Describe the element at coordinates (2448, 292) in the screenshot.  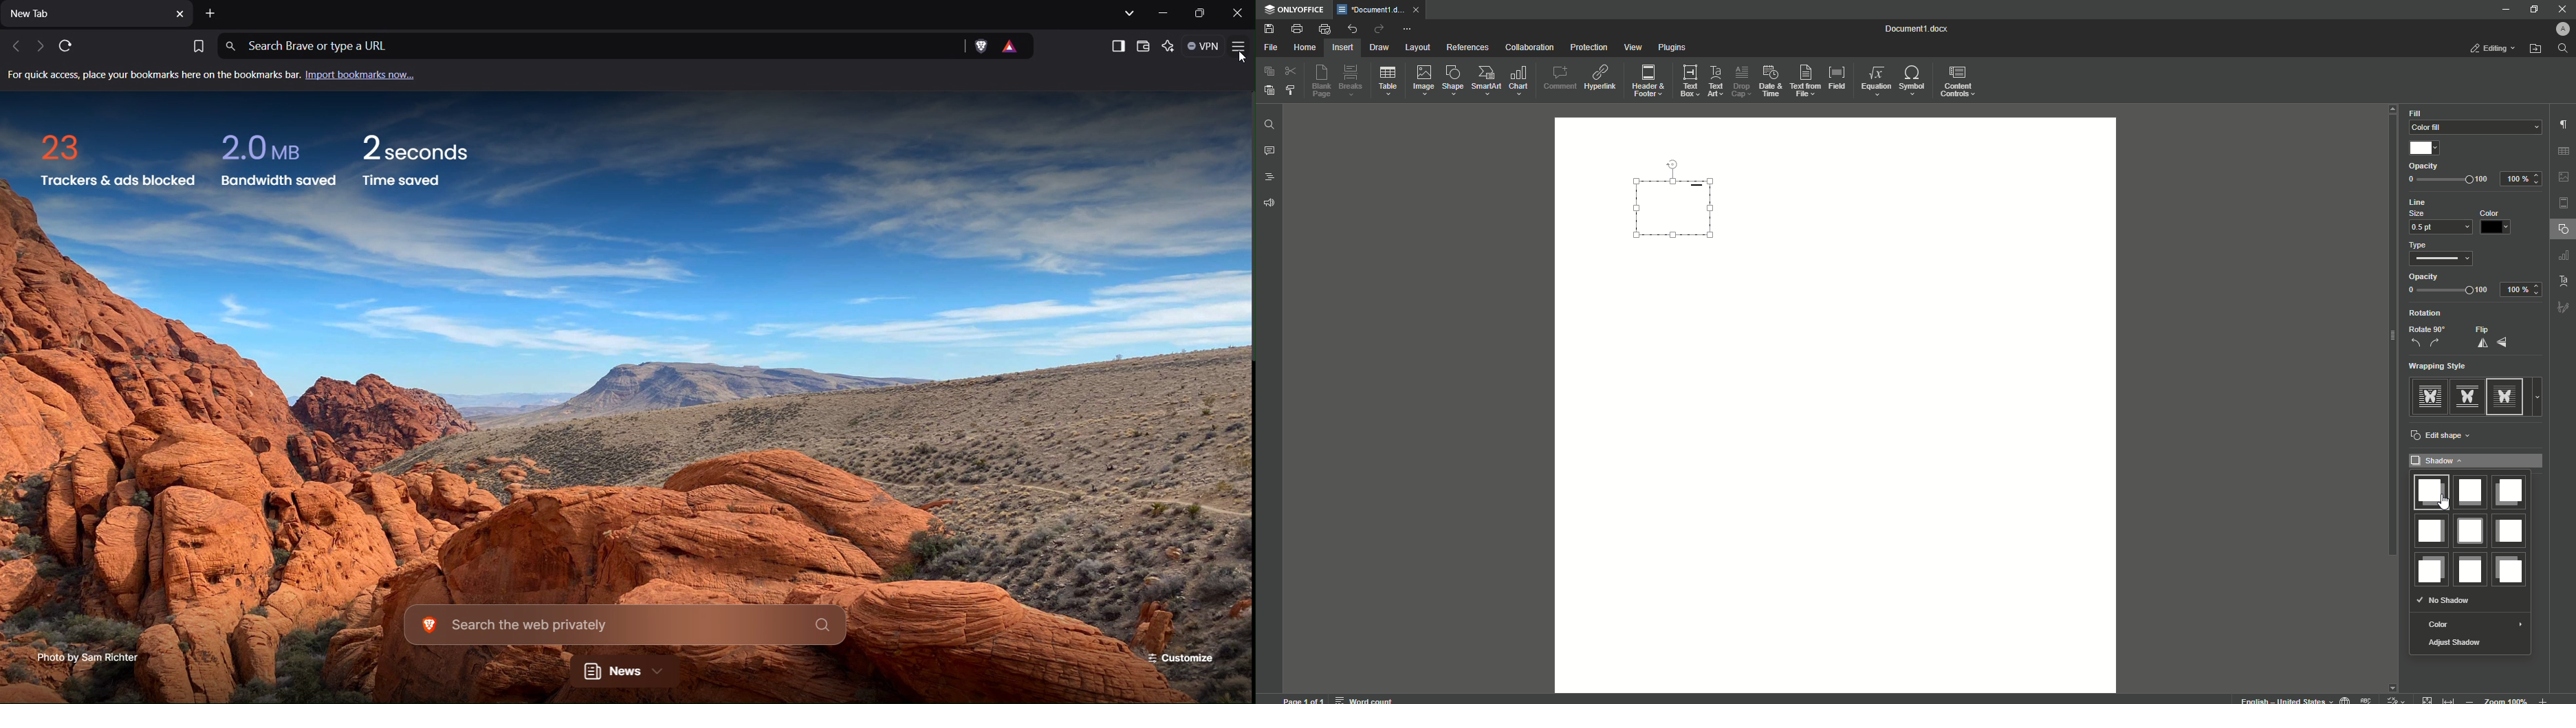
I see `choose 0 to 100` at that location.